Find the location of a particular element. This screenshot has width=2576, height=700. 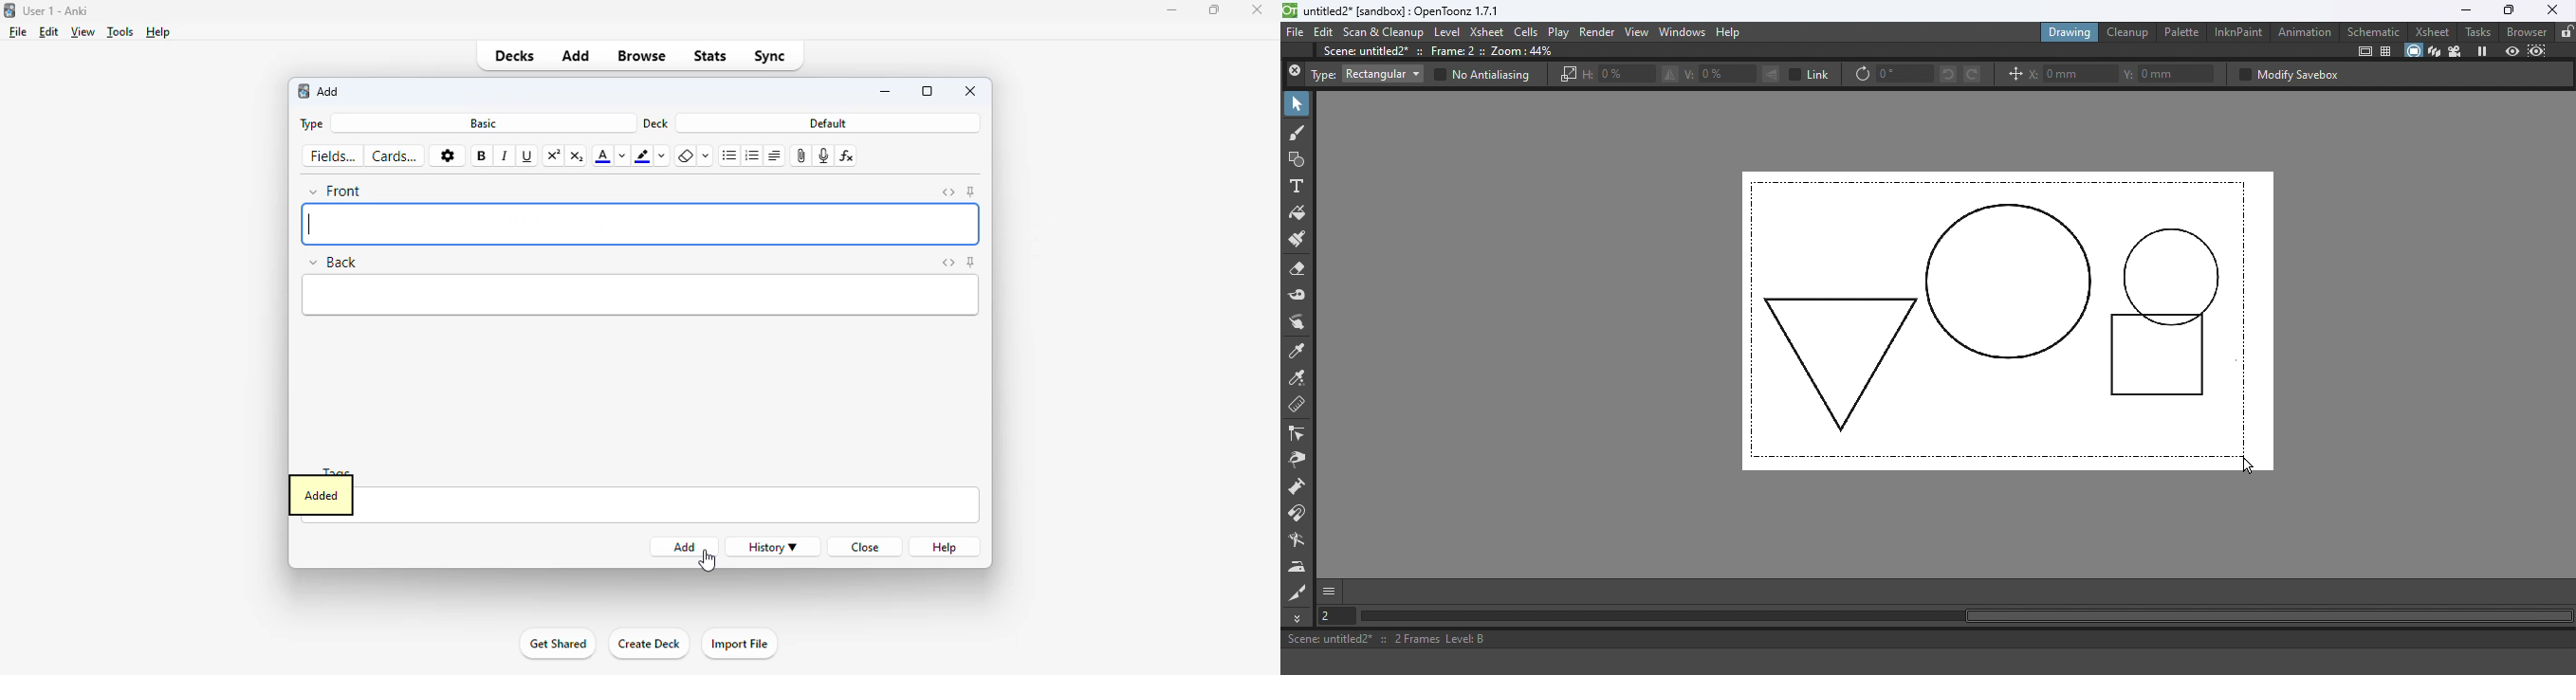

tools is located at coordinates (121, 31).